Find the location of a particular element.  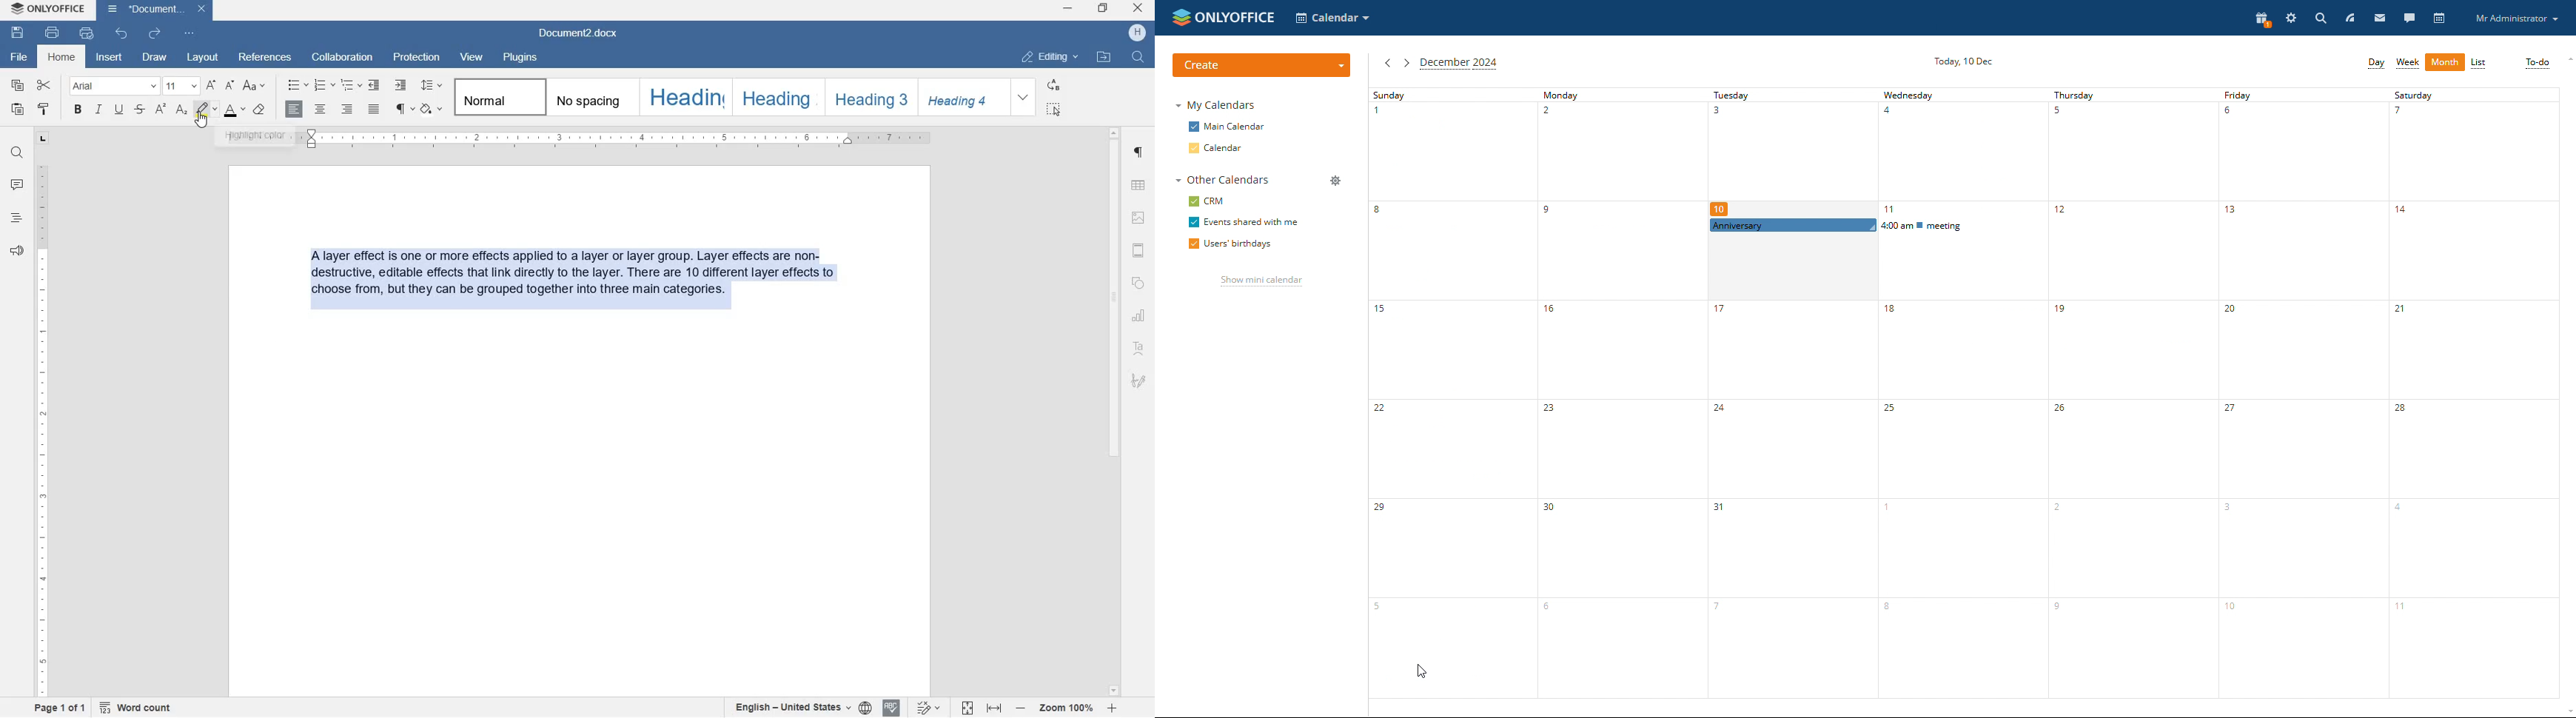

FONT SIZE is located at coordinates (180, 87).